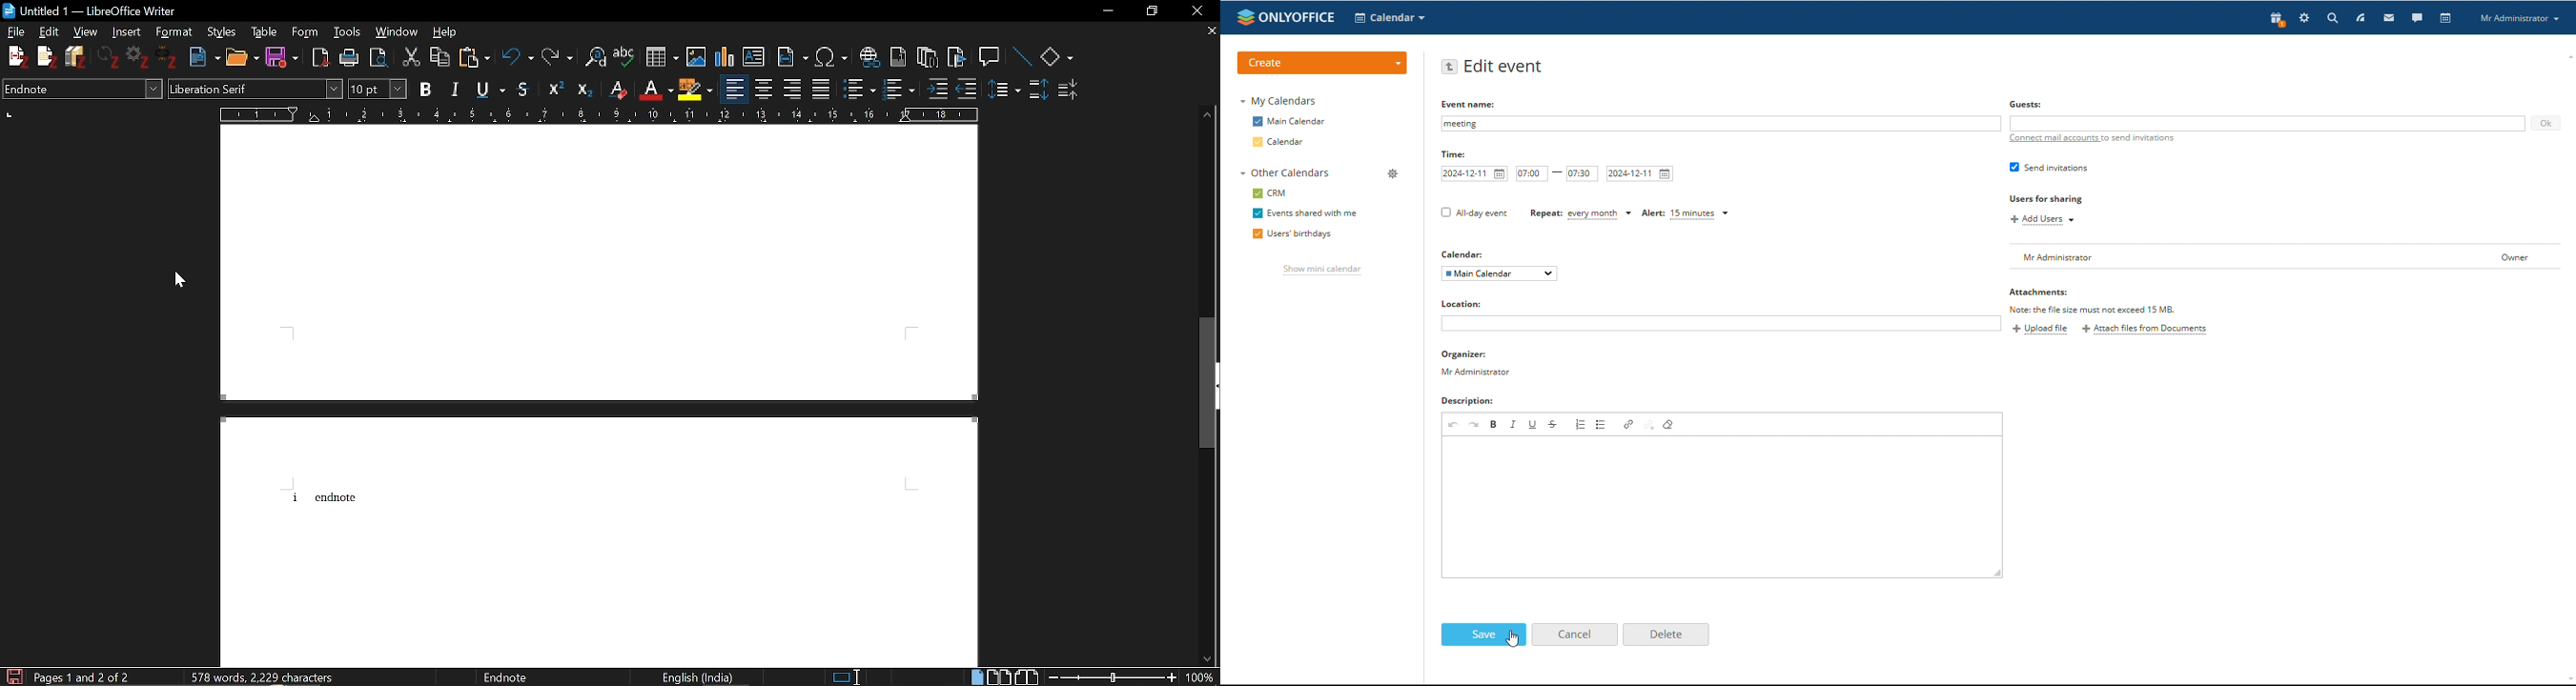 This screenshot has height=700, width=2576. I want to click on Form, so click(304, 32).